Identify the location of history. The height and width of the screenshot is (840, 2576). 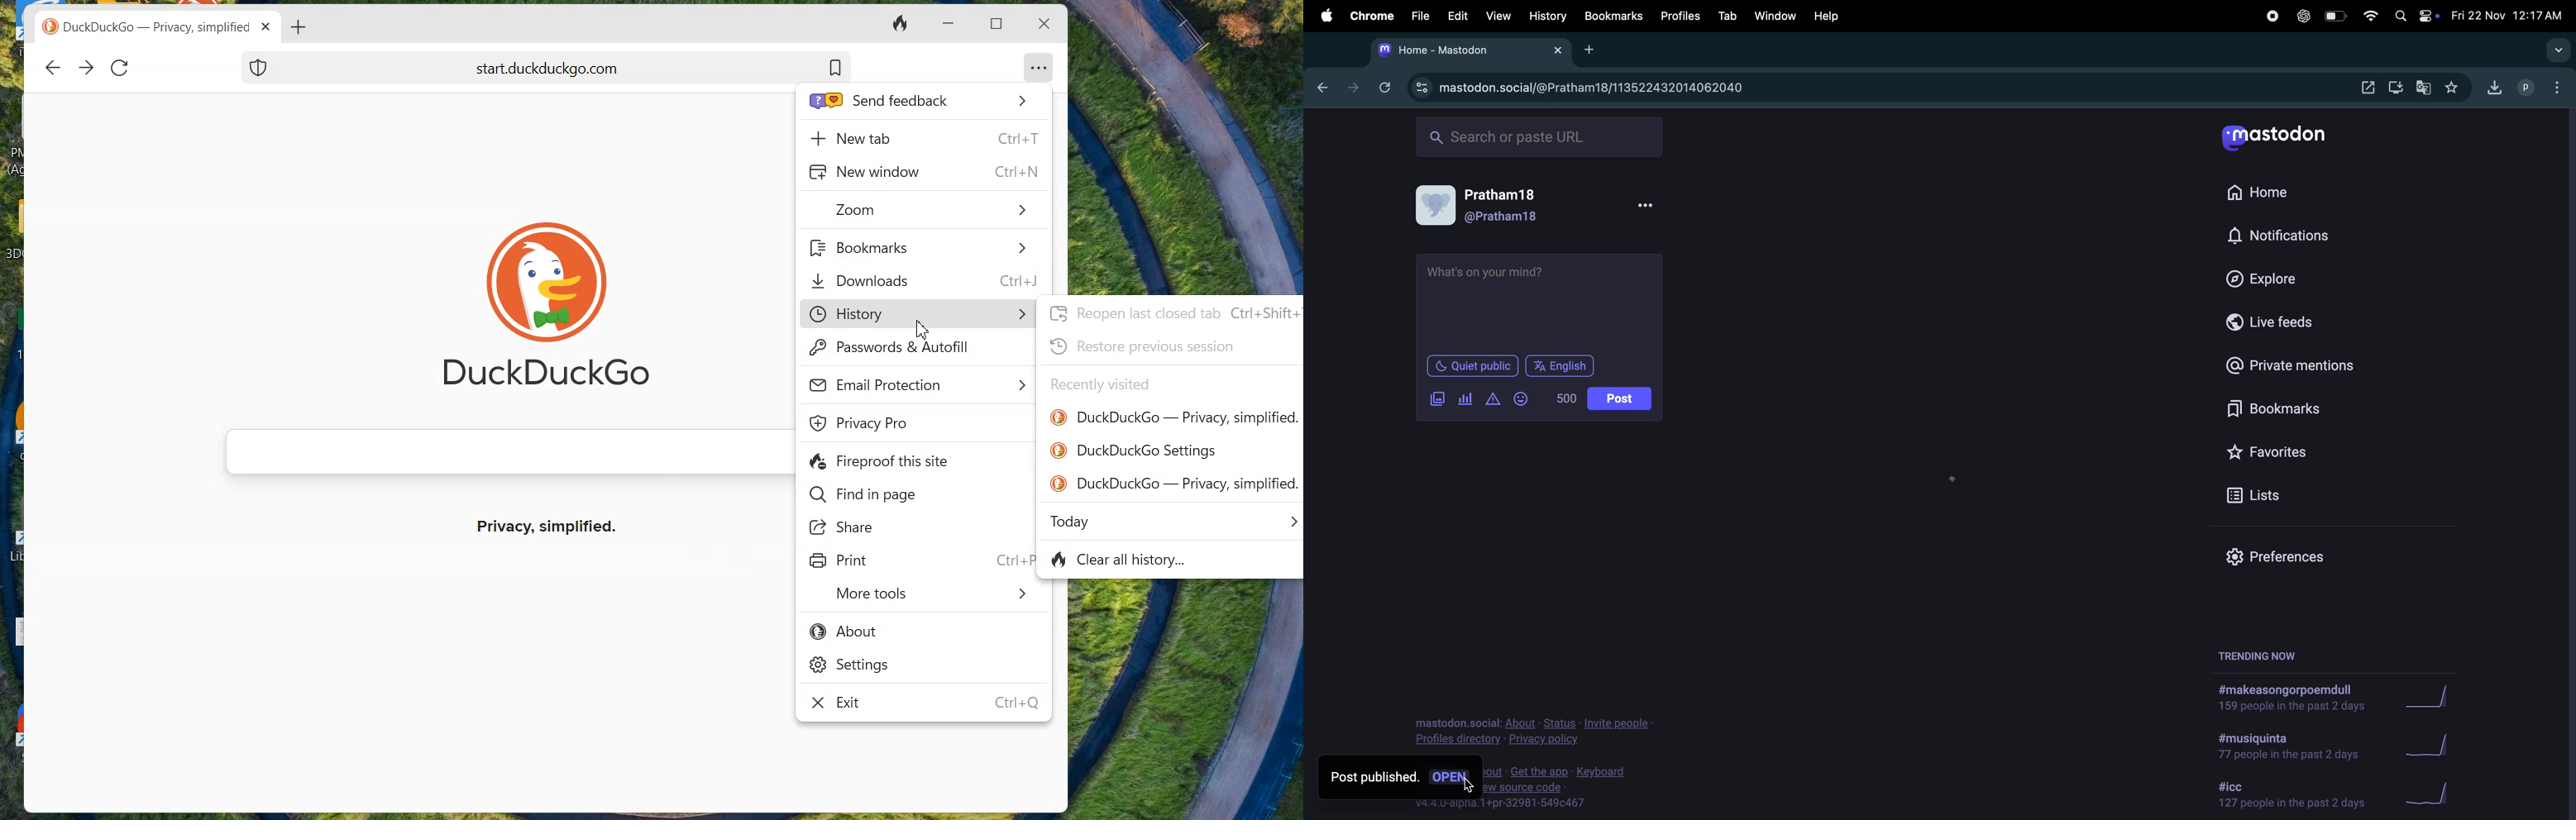
(1549, 16).